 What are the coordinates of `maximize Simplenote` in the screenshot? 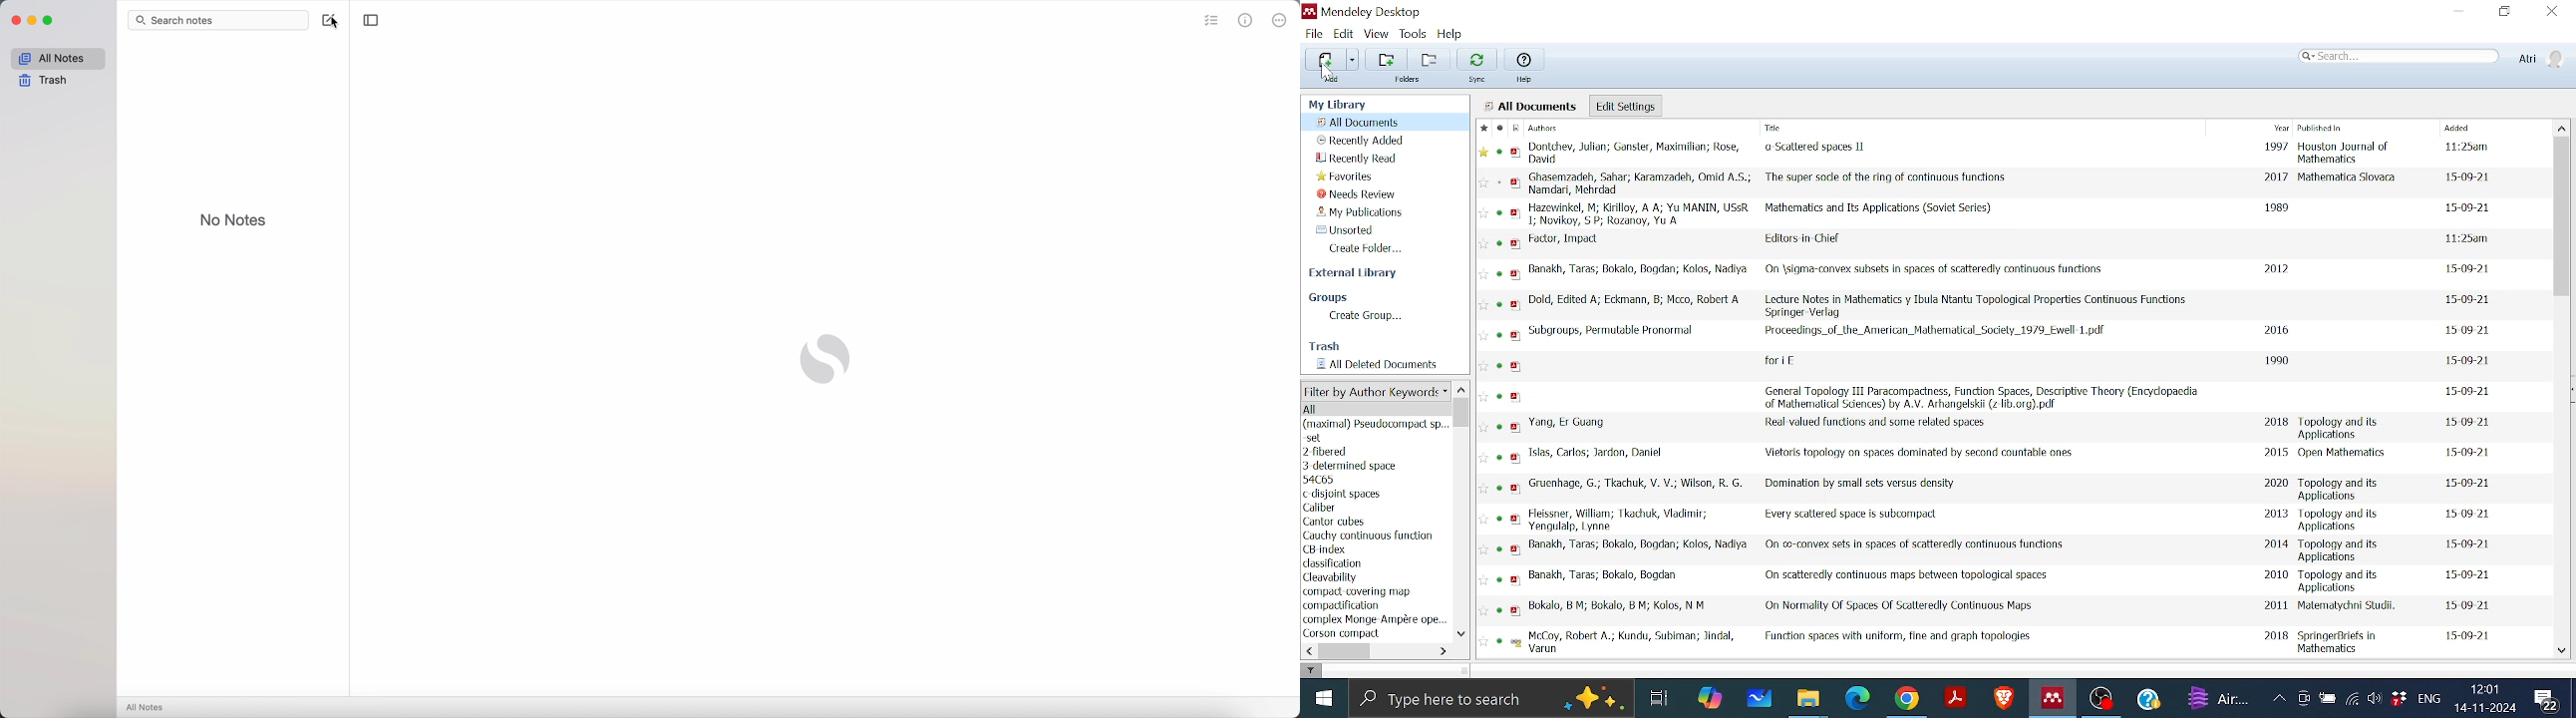 It's located at (50, 21).